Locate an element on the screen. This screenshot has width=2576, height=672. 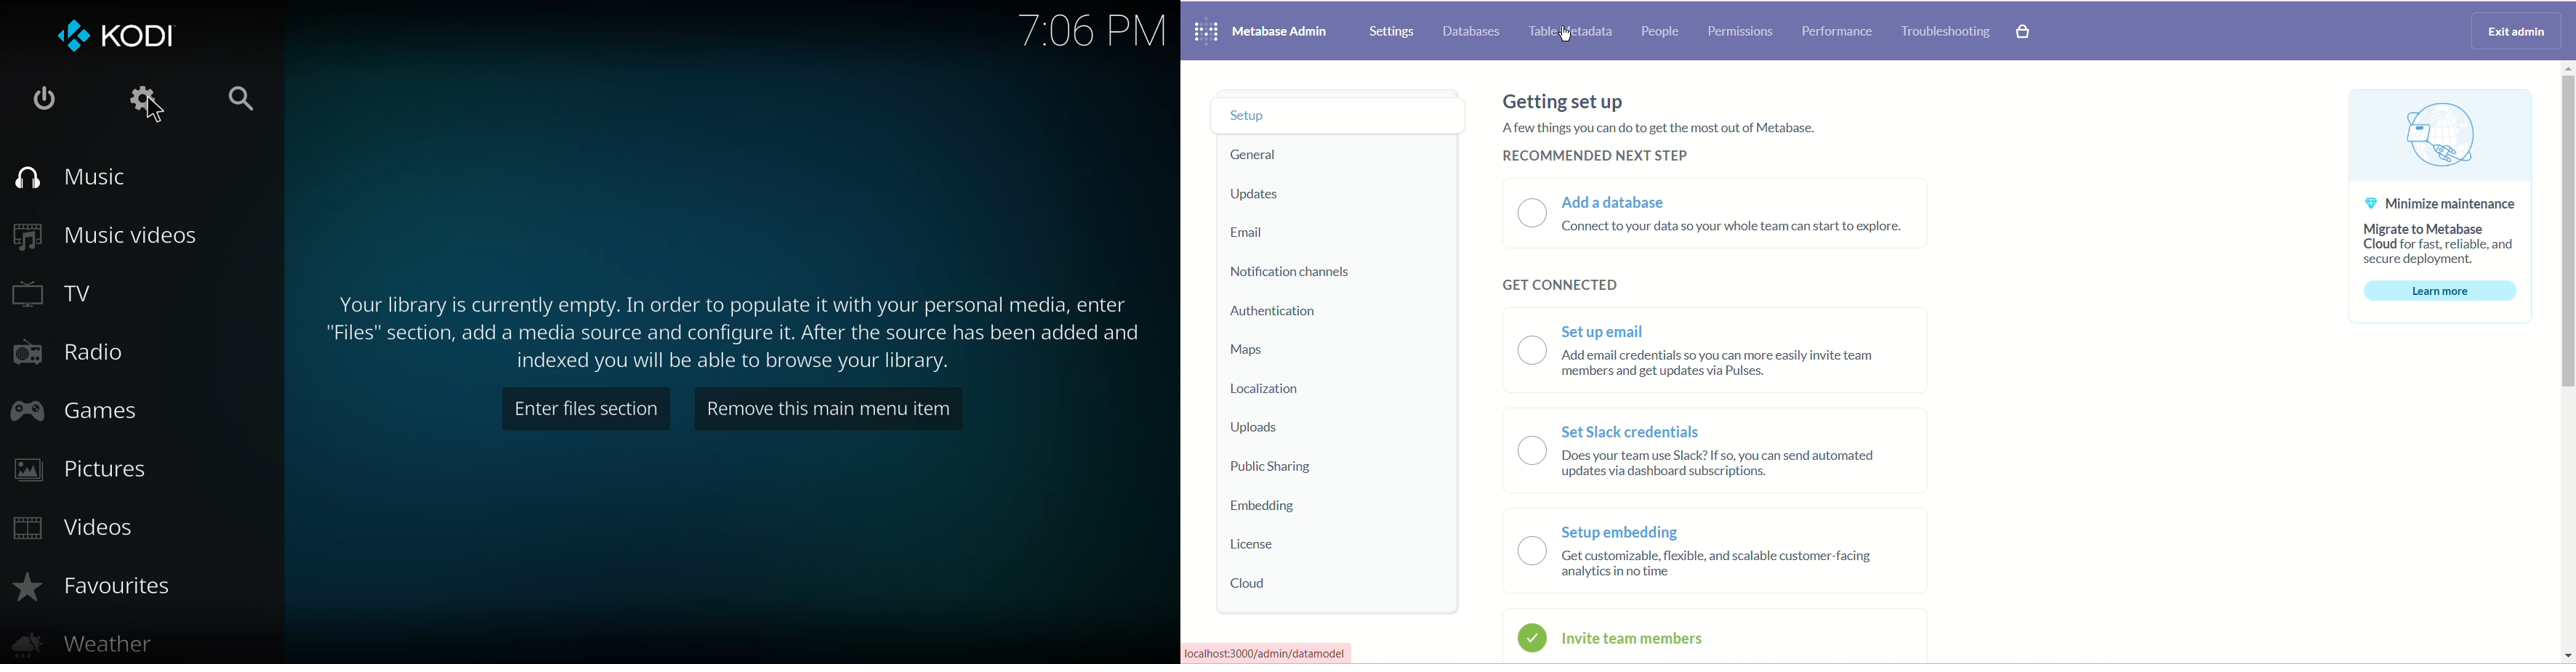
settings is located at coordinates (141, 100).